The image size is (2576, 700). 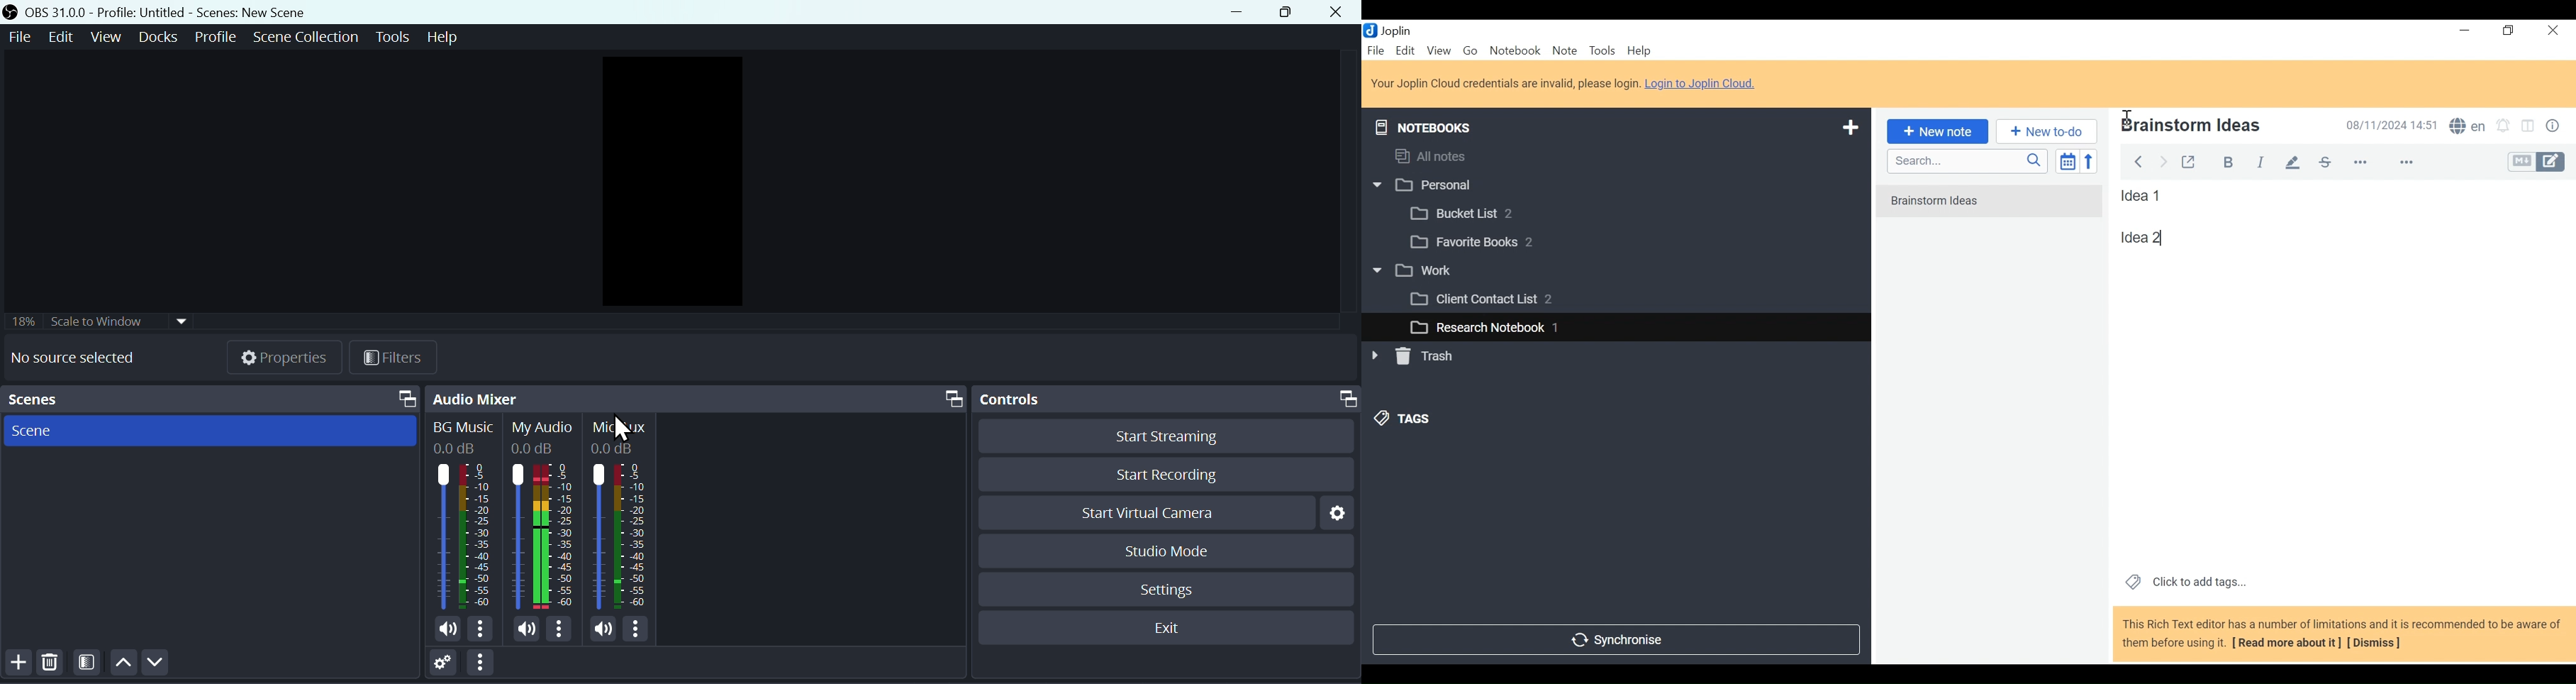 I want to click on Close, so click(x=2551, y=31).